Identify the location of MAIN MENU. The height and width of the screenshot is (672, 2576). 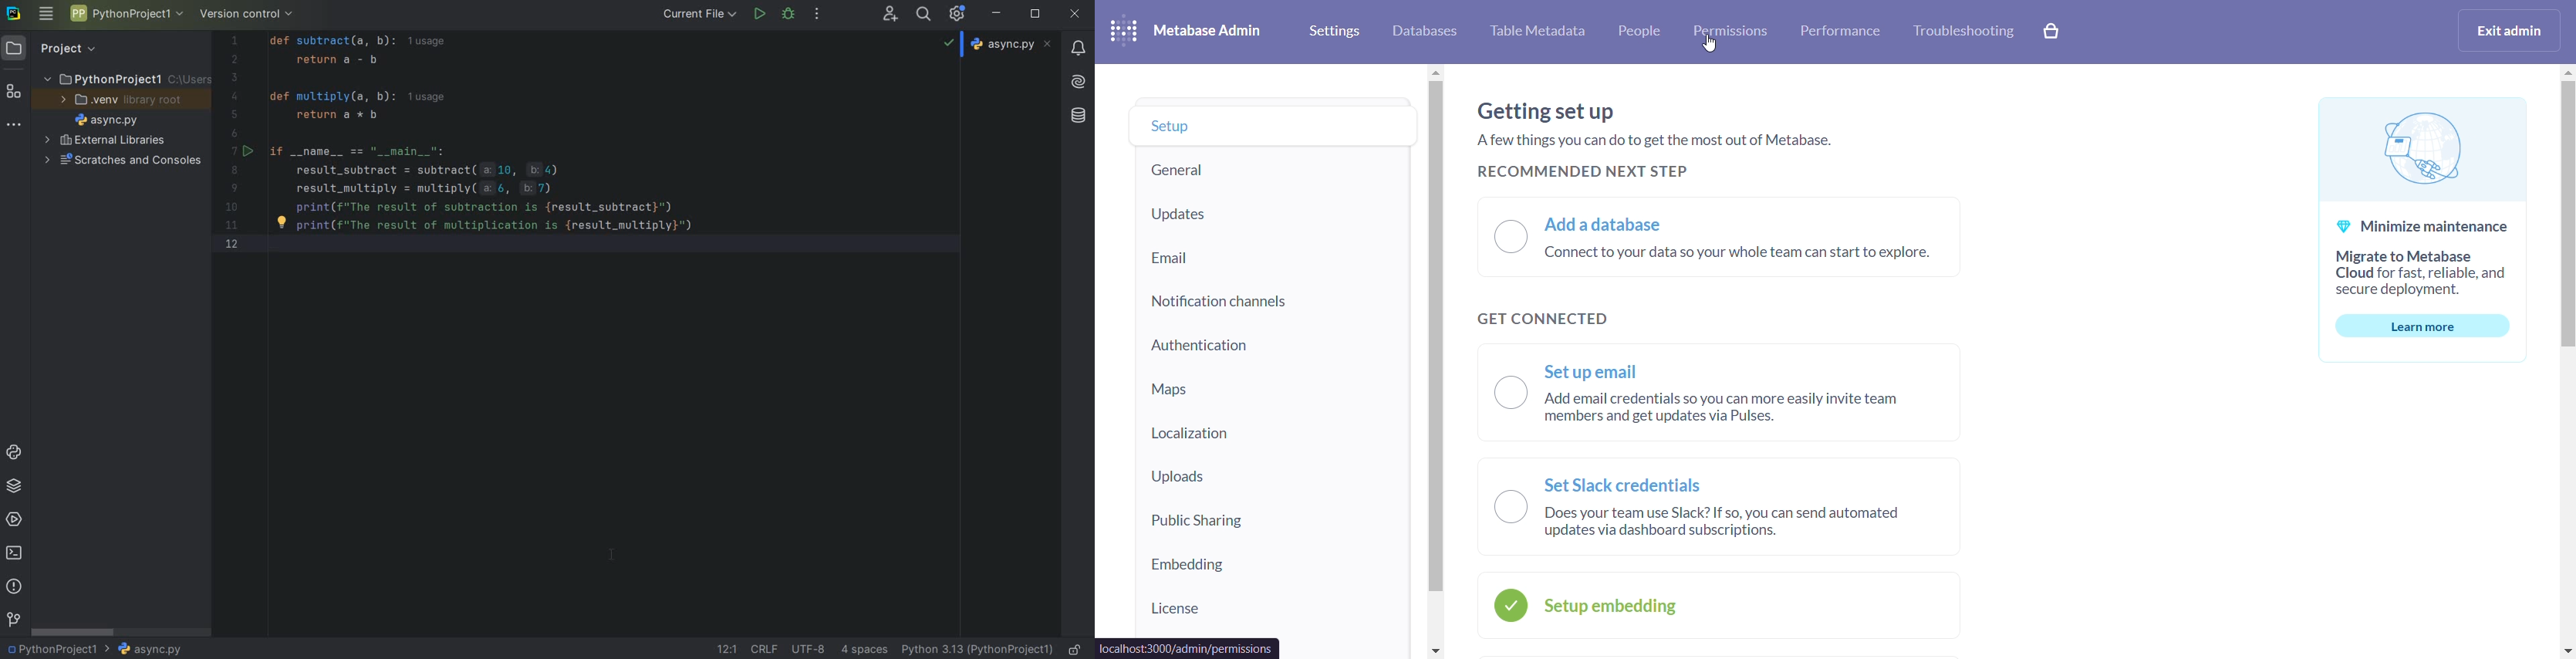
(45, 15).